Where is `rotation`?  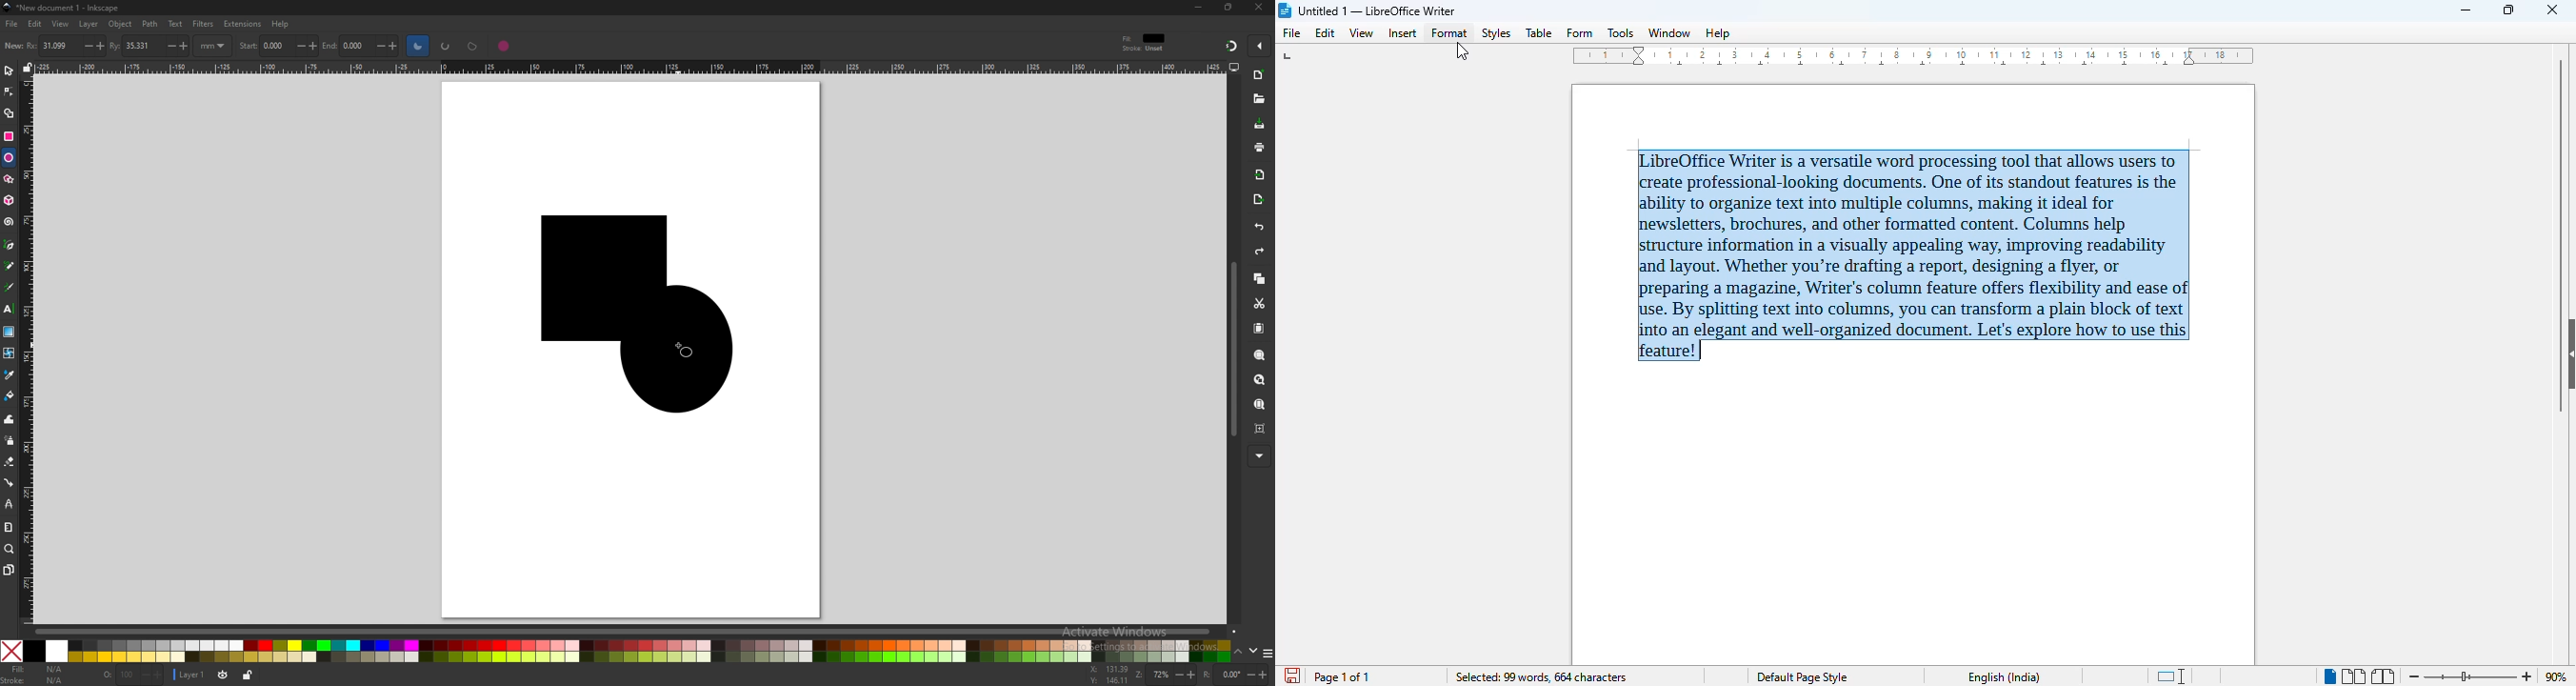 rotation is located at coordinates (1235, 675).